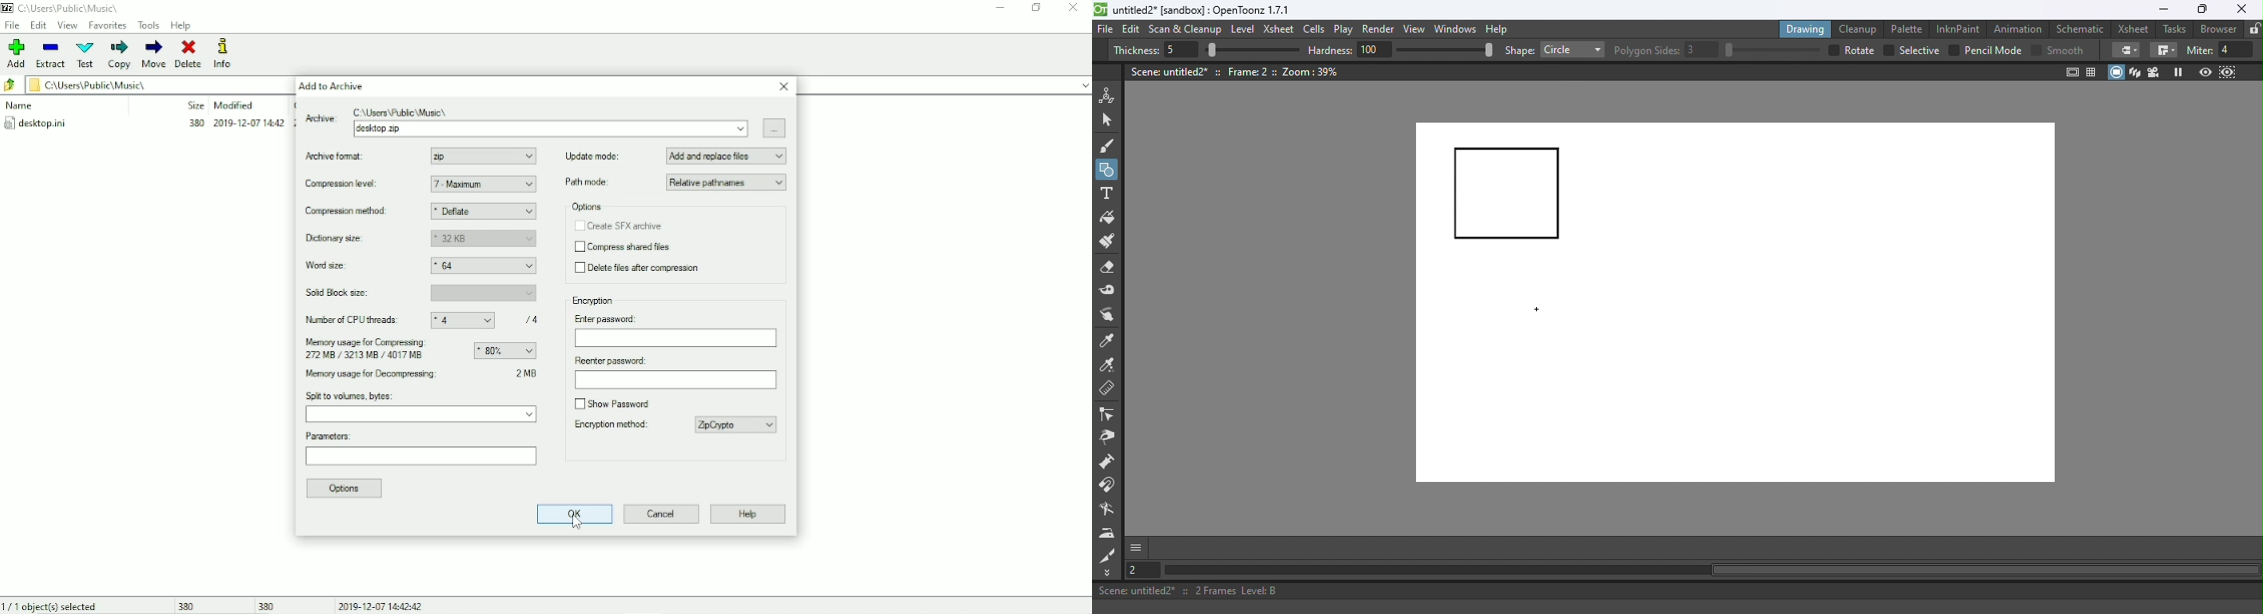  What do you see at coordinates (624, 248) in the screenshot?
I see `Compress shared files` at bounding box center [624, 248].